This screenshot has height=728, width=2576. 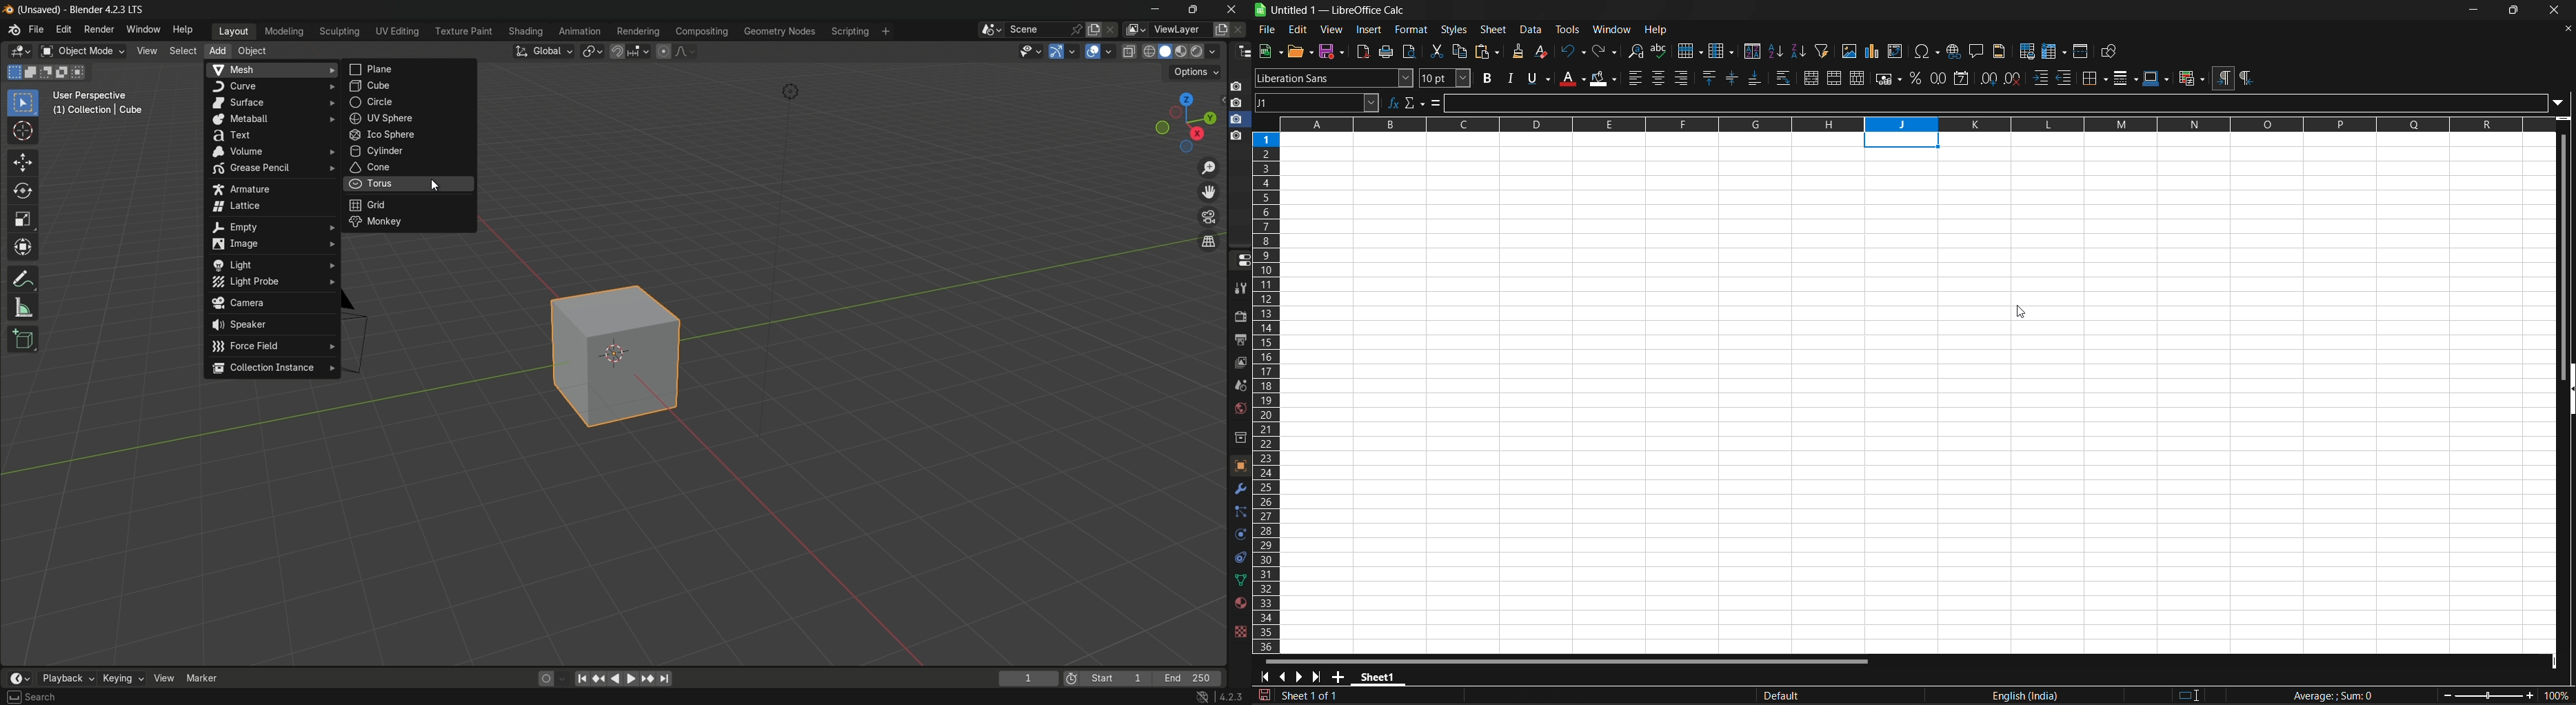 What do you see at coordinates (1572, 79) in the screenshot?
I see `` at bounding box center [1572, 79].